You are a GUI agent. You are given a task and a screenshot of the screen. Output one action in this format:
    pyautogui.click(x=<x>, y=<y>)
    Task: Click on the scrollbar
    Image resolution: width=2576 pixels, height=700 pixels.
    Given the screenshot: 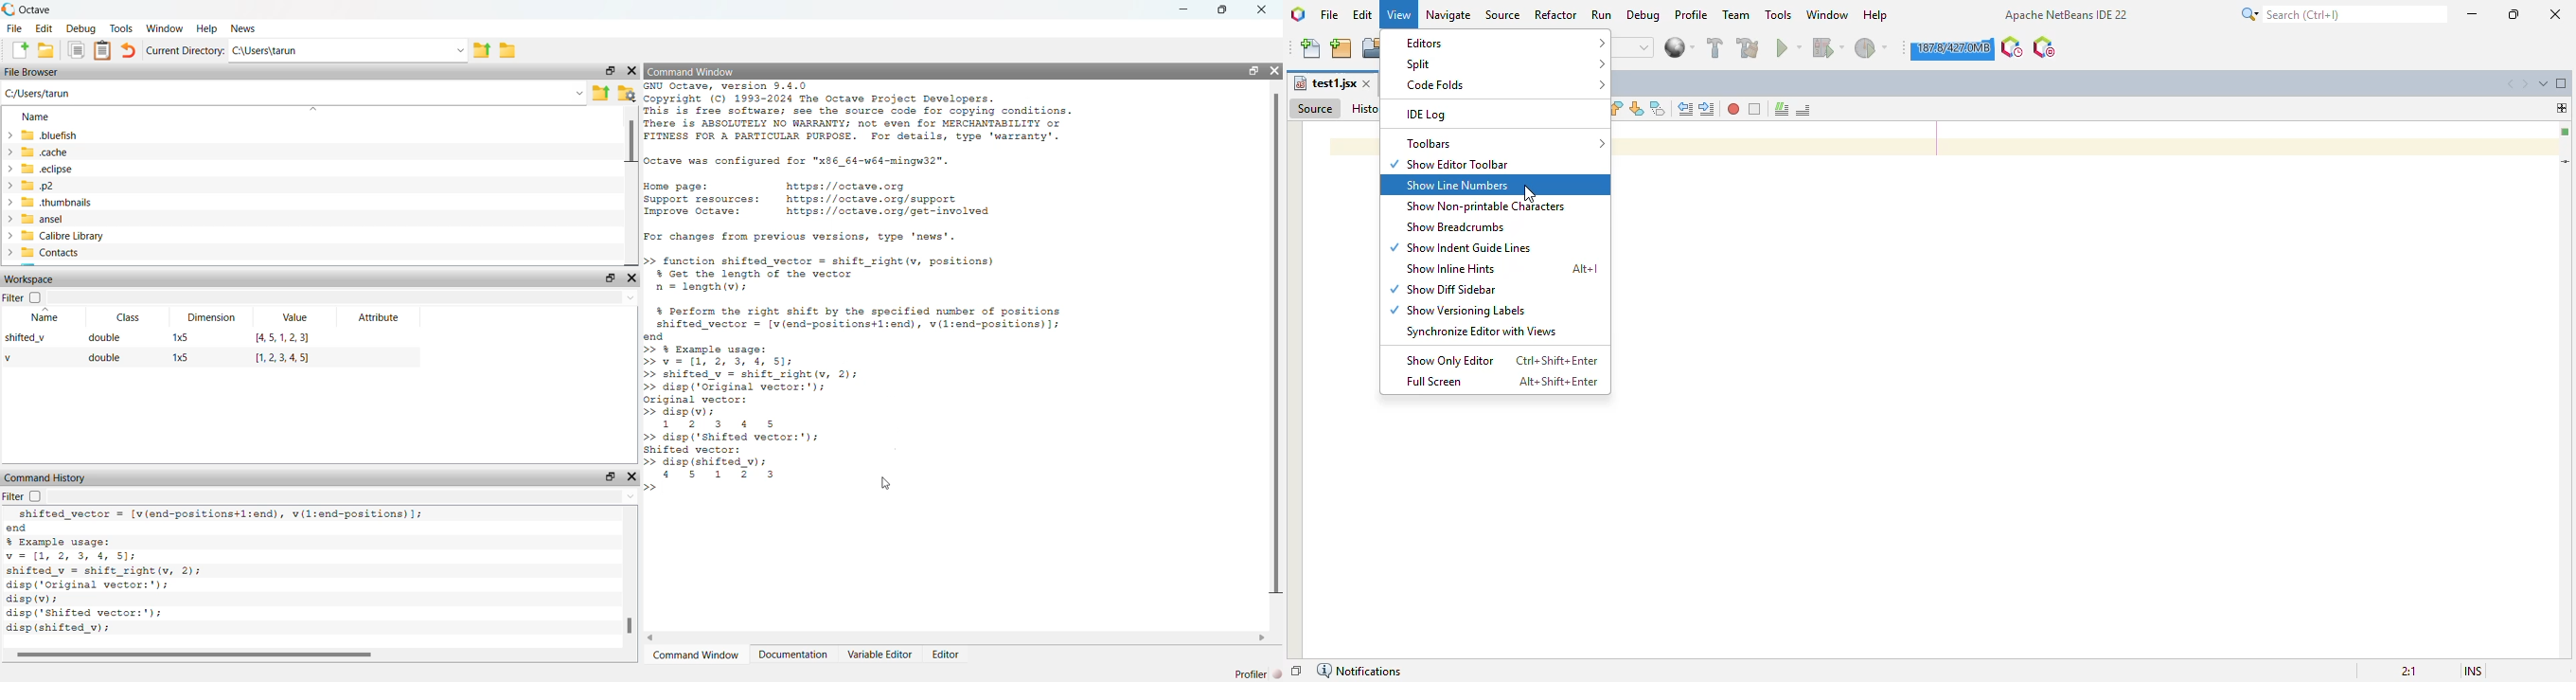 What is the action you would take?
    pyautogui.click(x=196, y=654)
    